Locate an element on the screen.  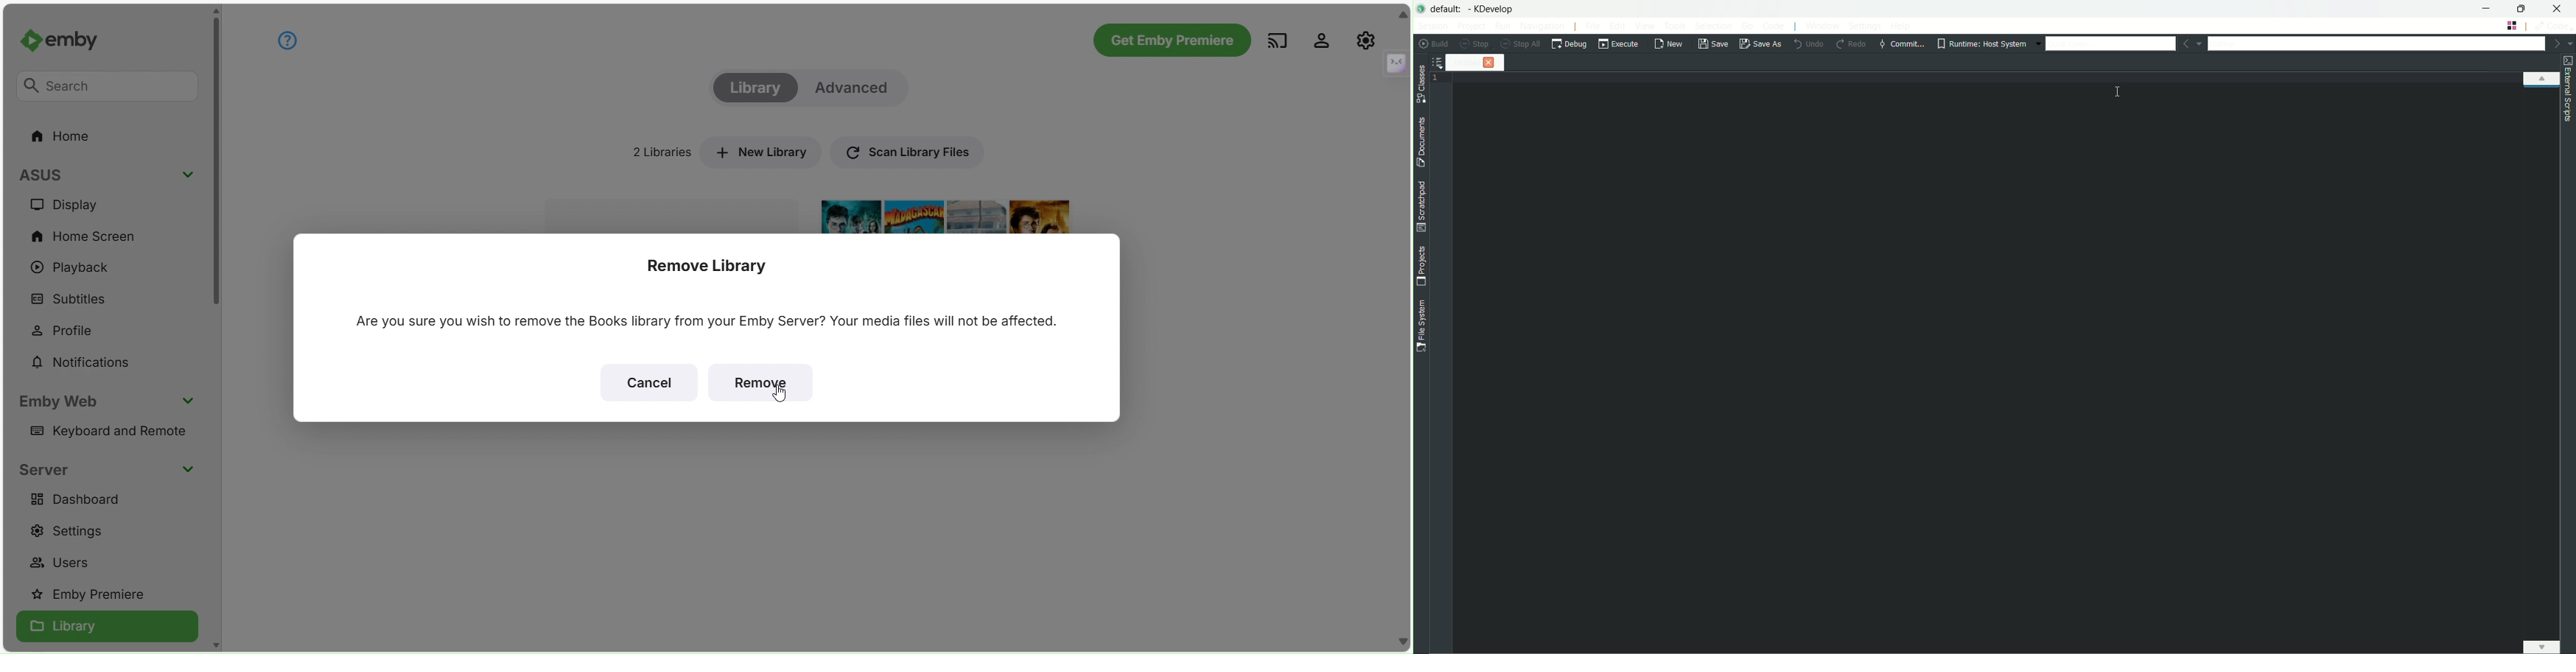
Vertical Scroll Bar is located at coordinates (216, 166).